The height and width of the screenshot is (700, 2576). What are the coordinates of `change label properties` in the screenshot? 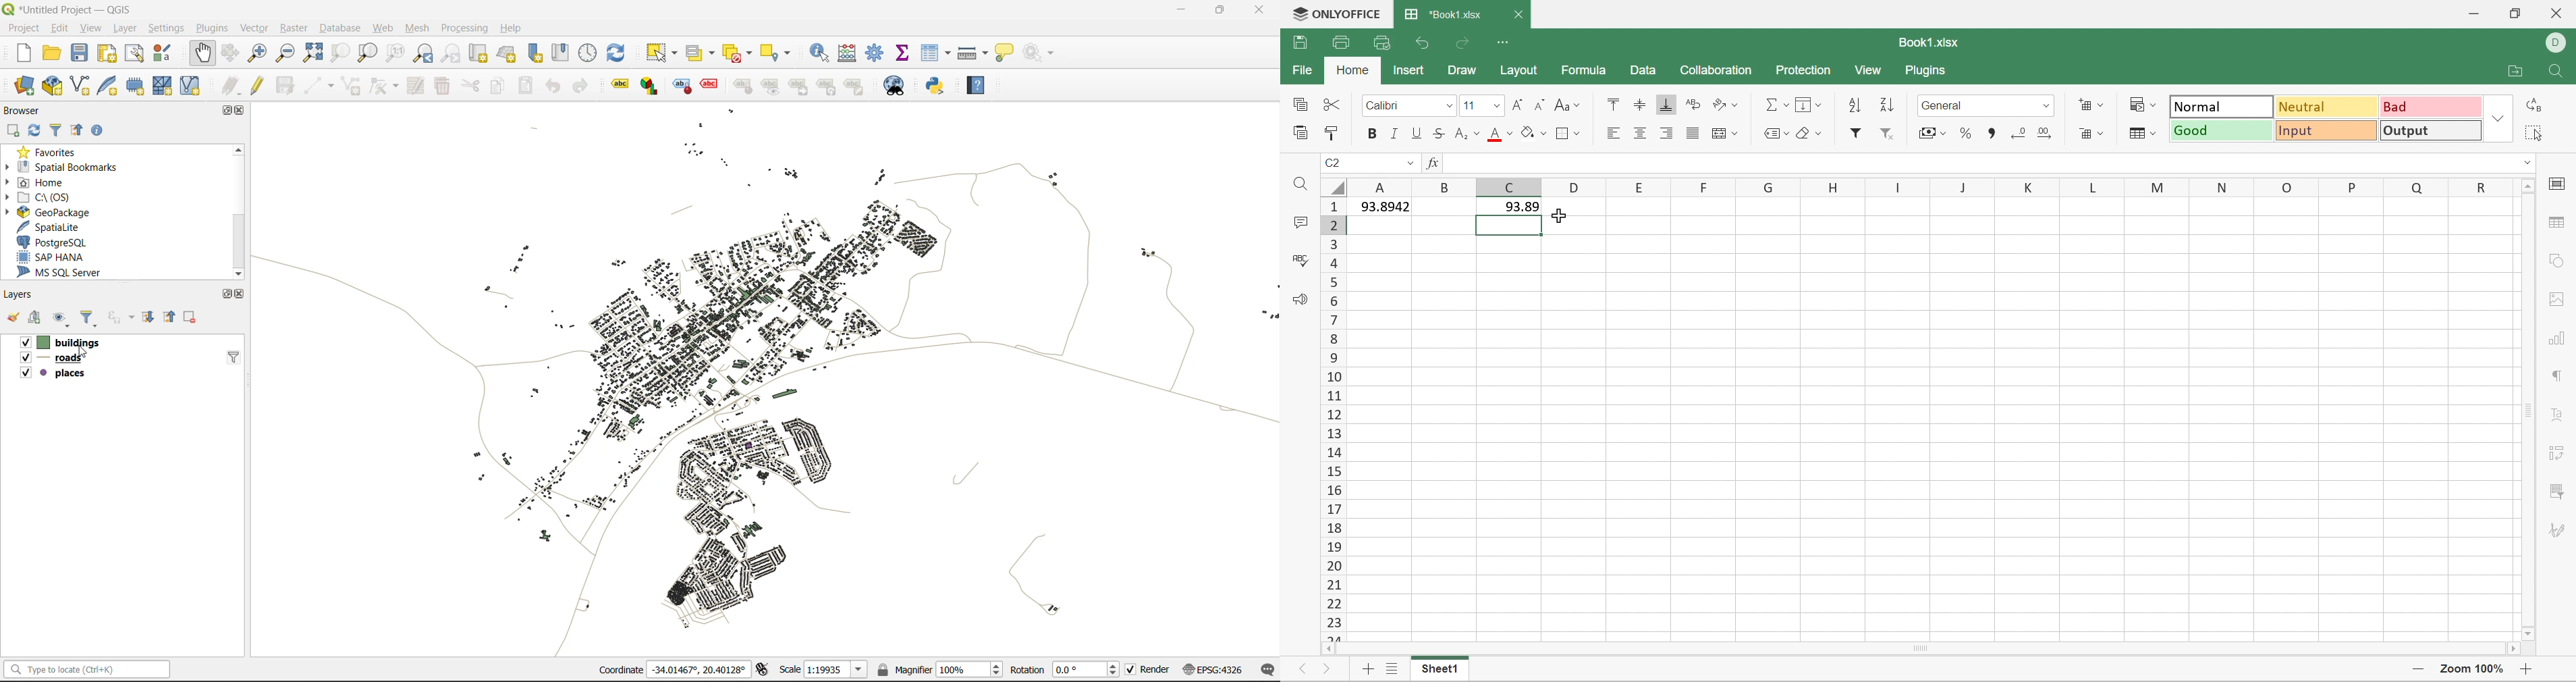 It's located at (854, 86).